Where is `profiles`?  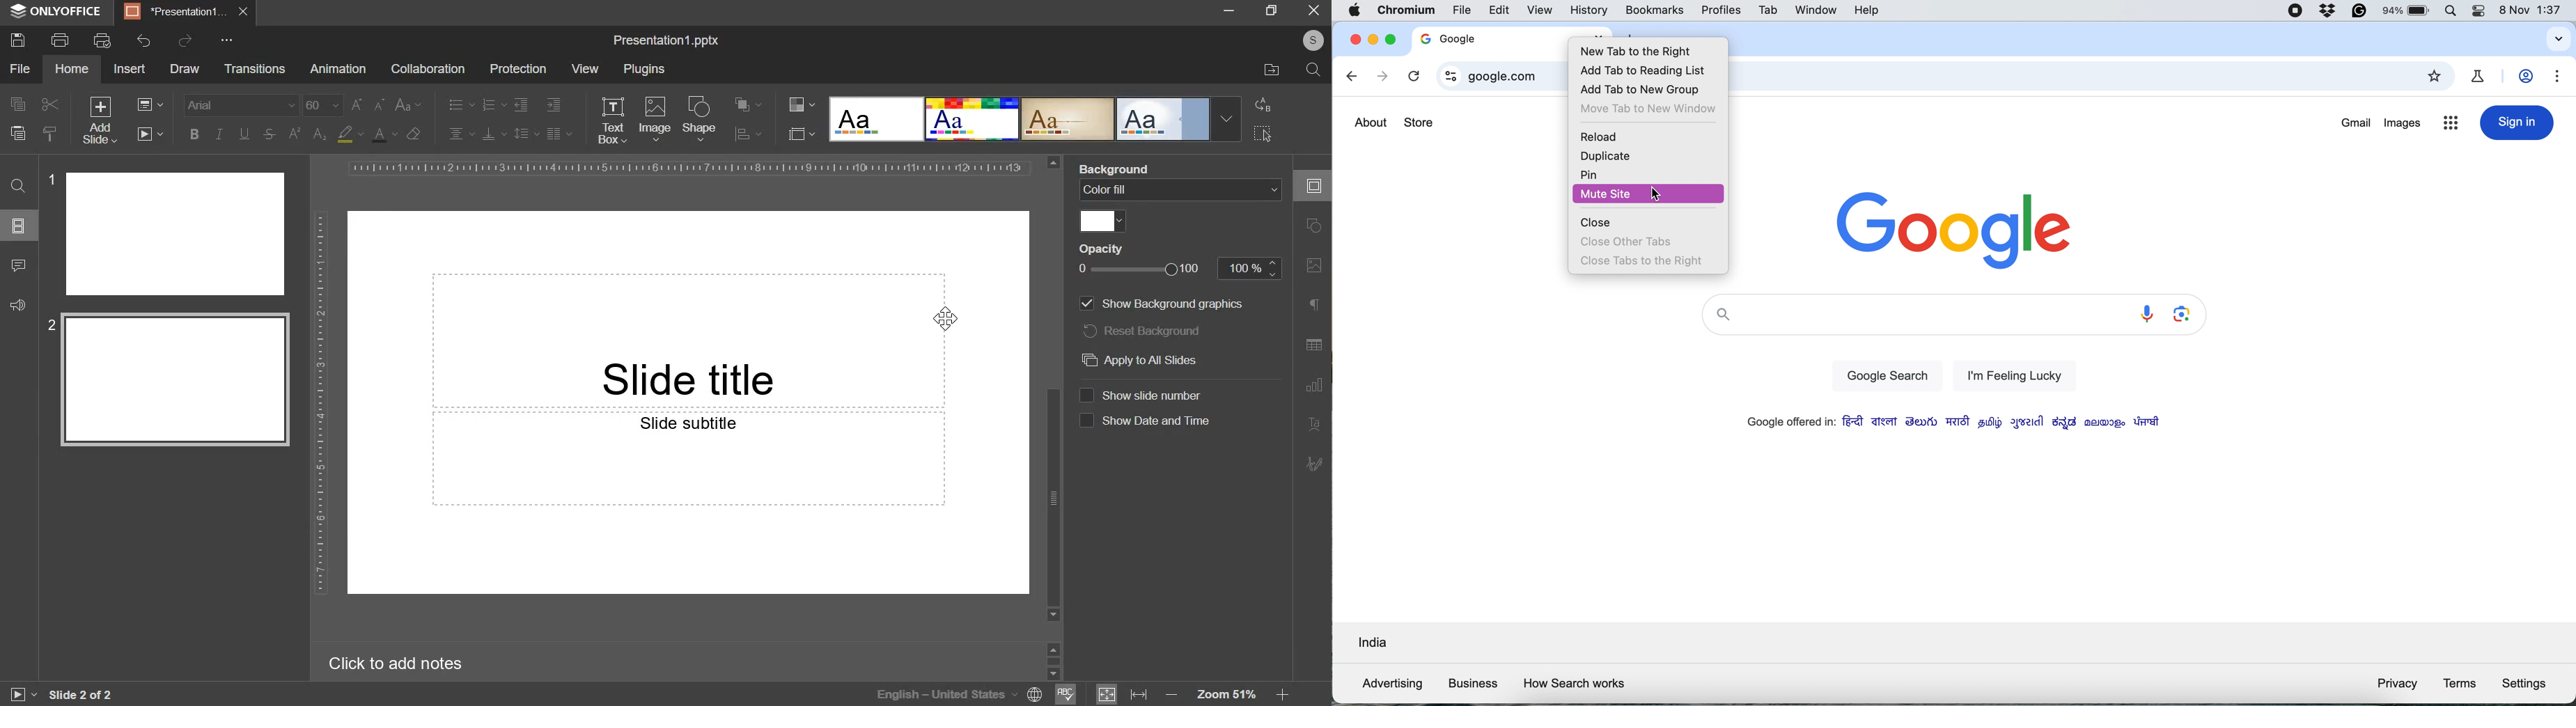
profiles is located at coordinates (1721, 9).